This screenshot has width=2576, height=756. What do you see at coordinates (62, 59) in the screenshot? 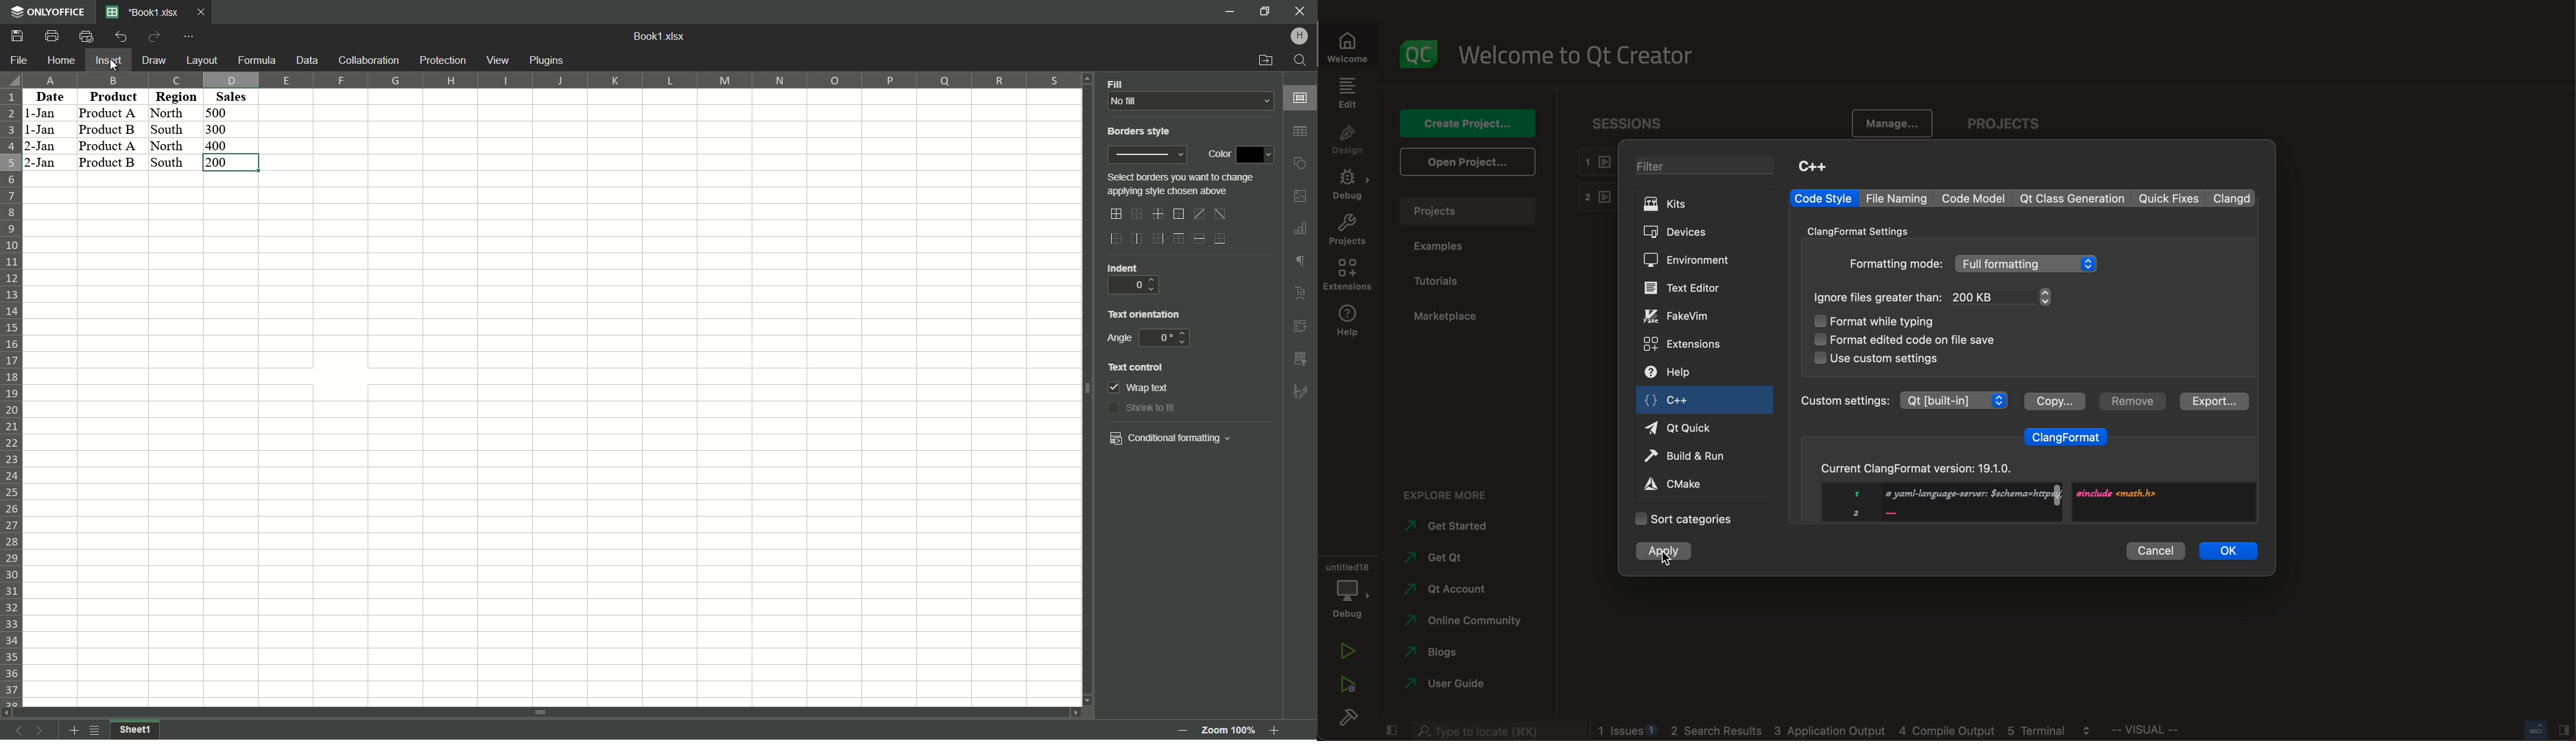
I see `Home` at bounding box center [62, 59].